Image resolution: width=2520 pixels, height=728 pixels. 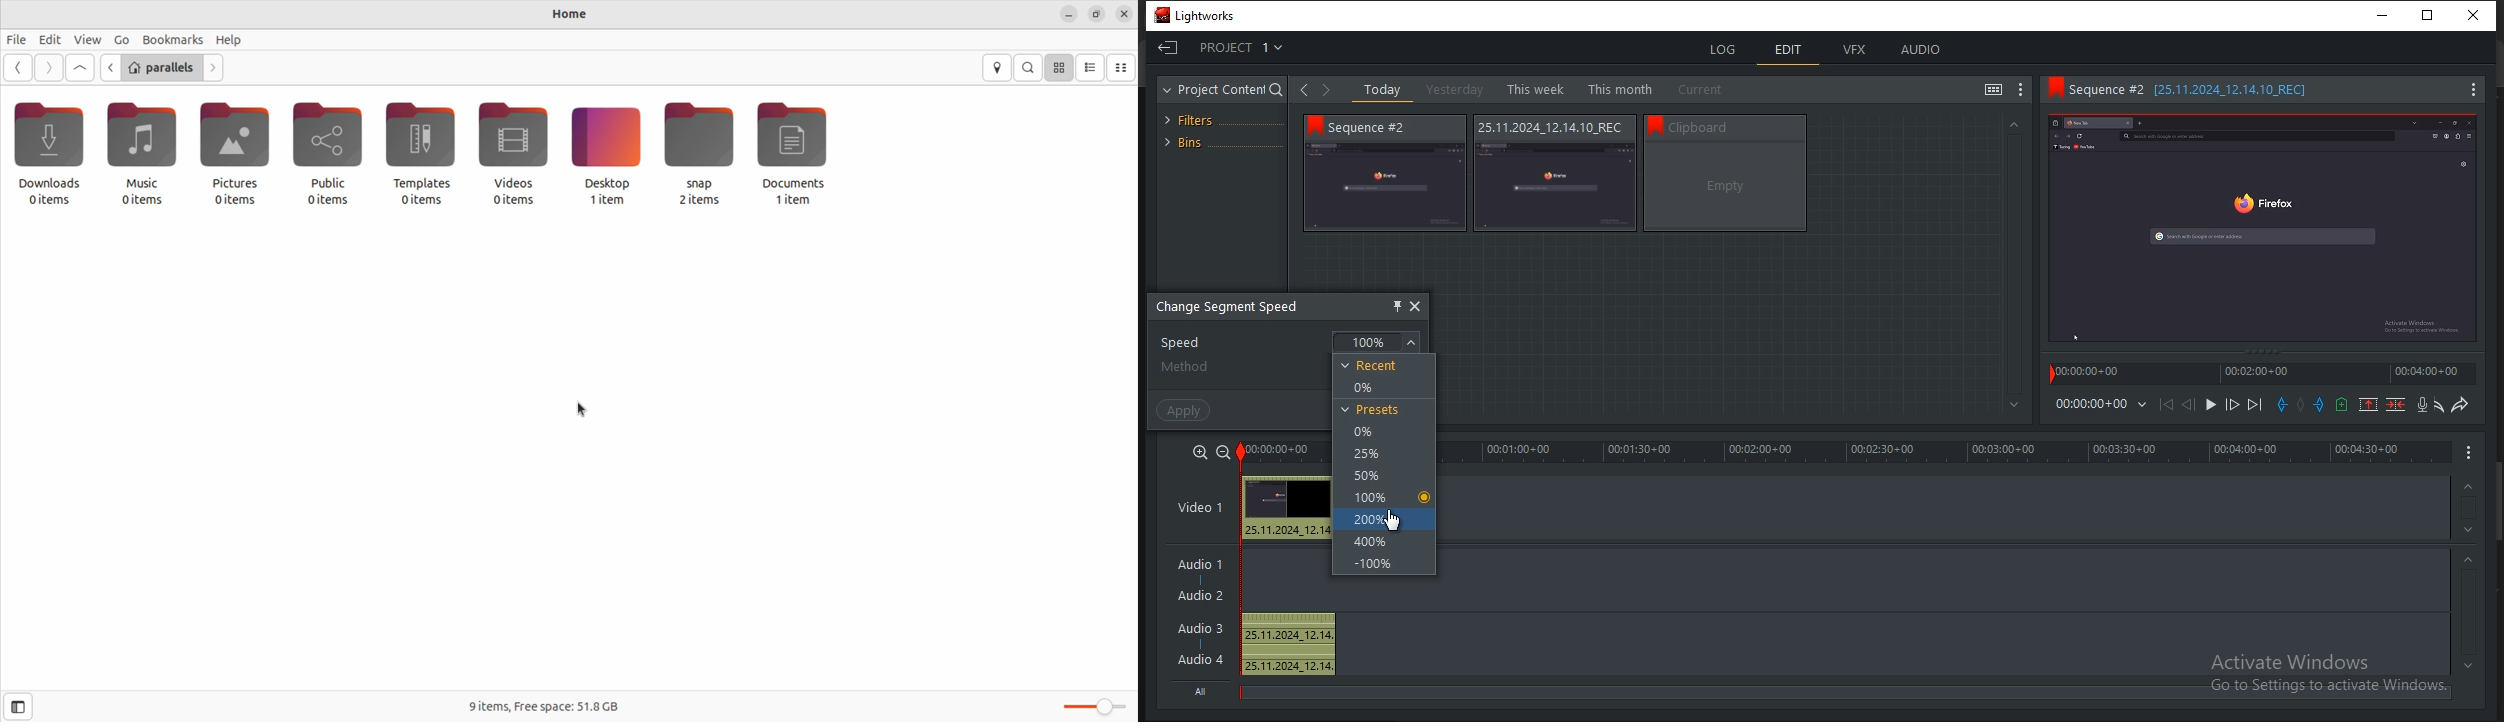 What do you see at coordinates (2054, 90) in the screenshot?
I see `Bookmark` at bounding box center [2054, 90].